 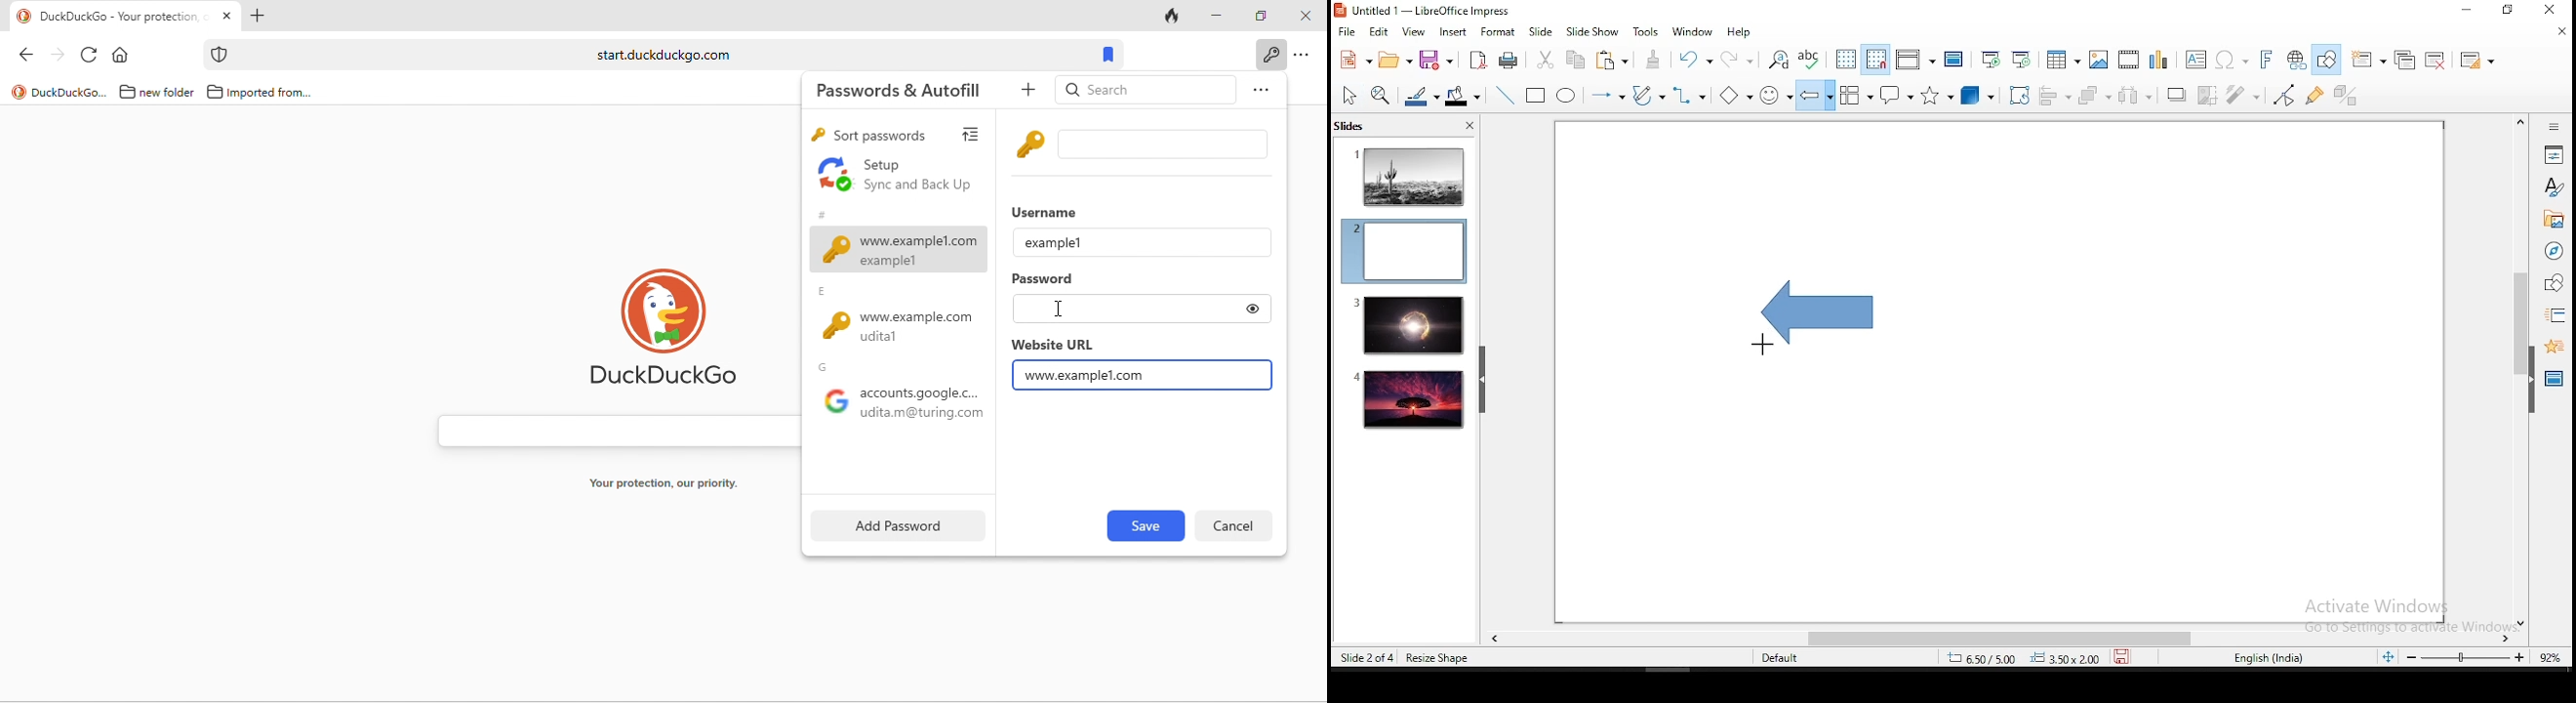 I want to click on distribute, so click(x=2137, y=96).